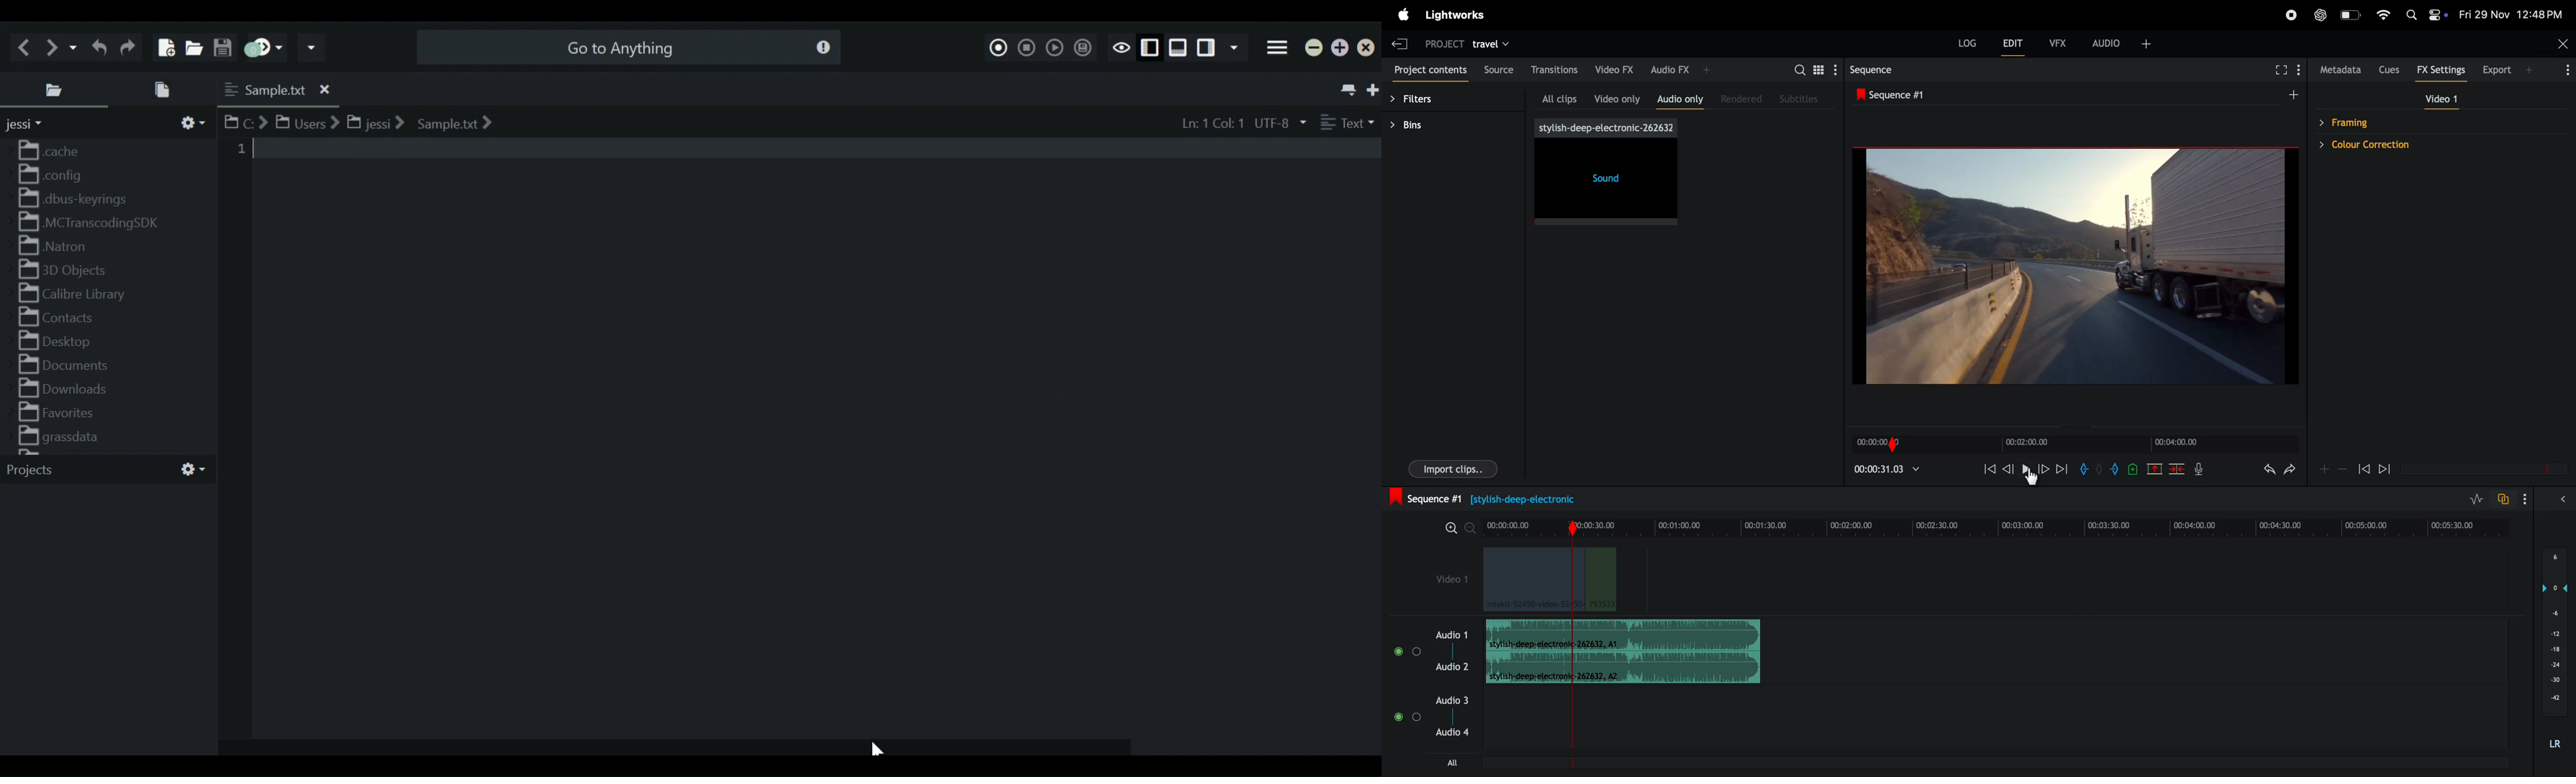  Describe the element at coordinates (1345, 122) in the screenshot. I see `File Type dropdown menu` at that location.